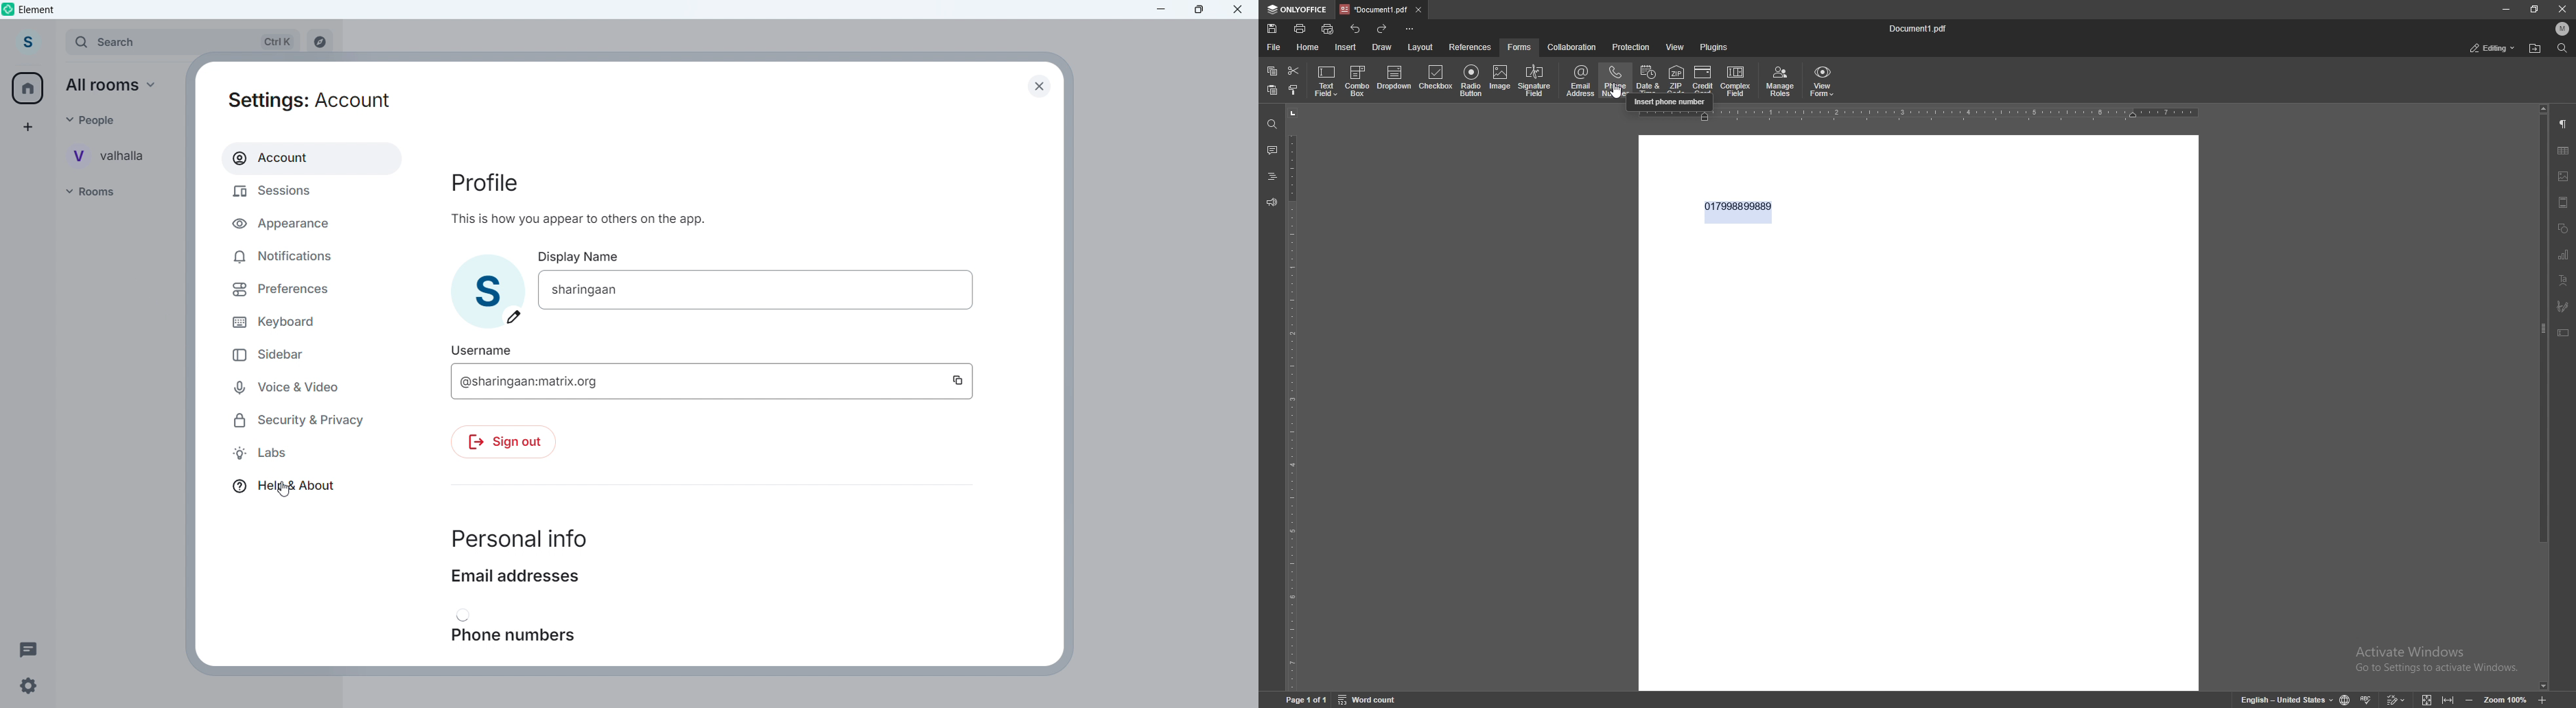 The image size is (2576, 728). Describe the element at coordinates (1395, 79) in the screenshot. I see `dropdown` at that location.